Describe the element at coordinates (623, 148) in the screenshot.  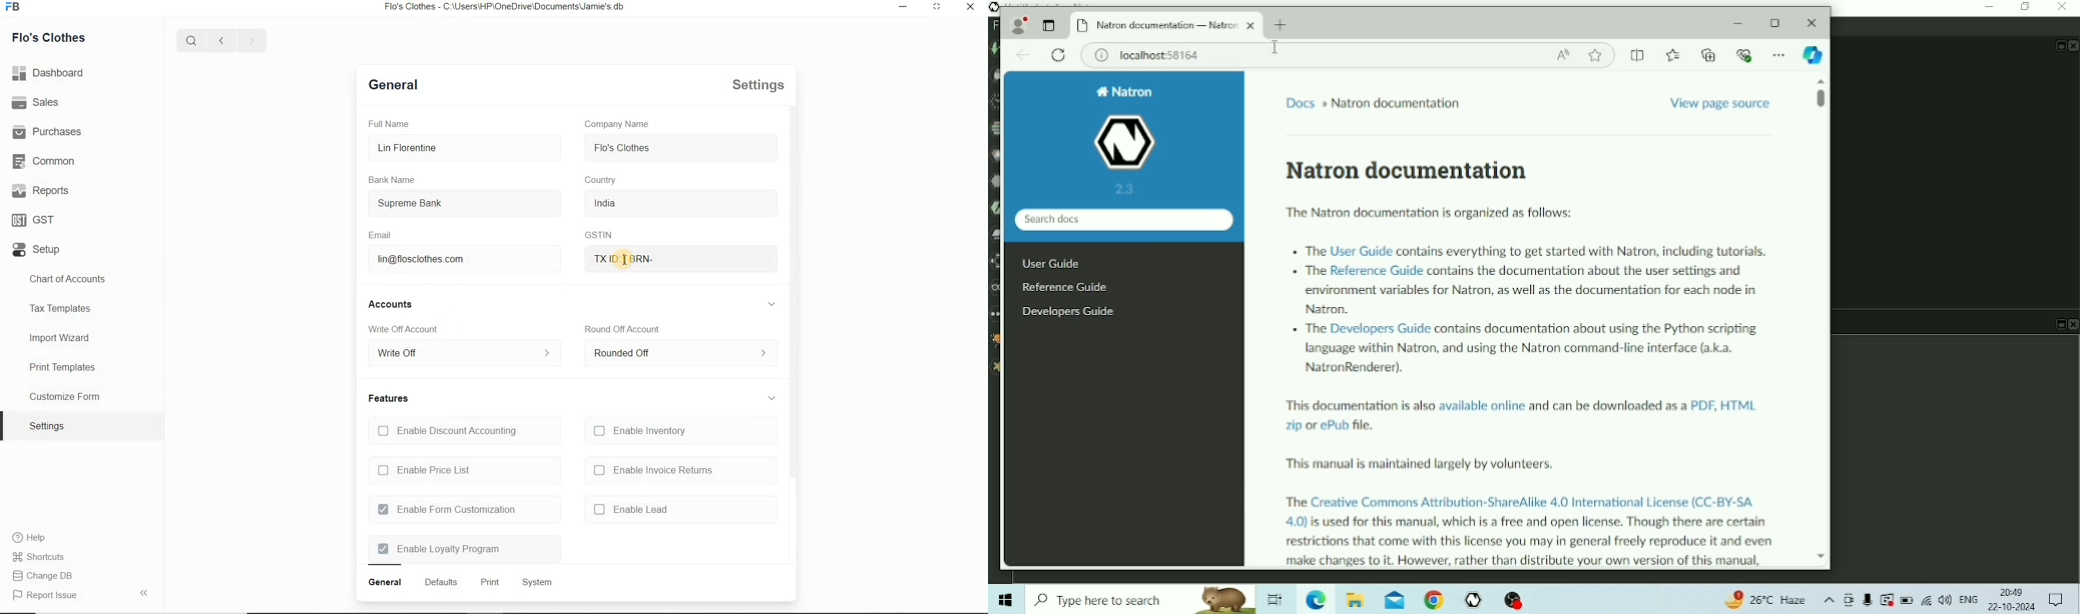
I see `flo's clothes` at that location.